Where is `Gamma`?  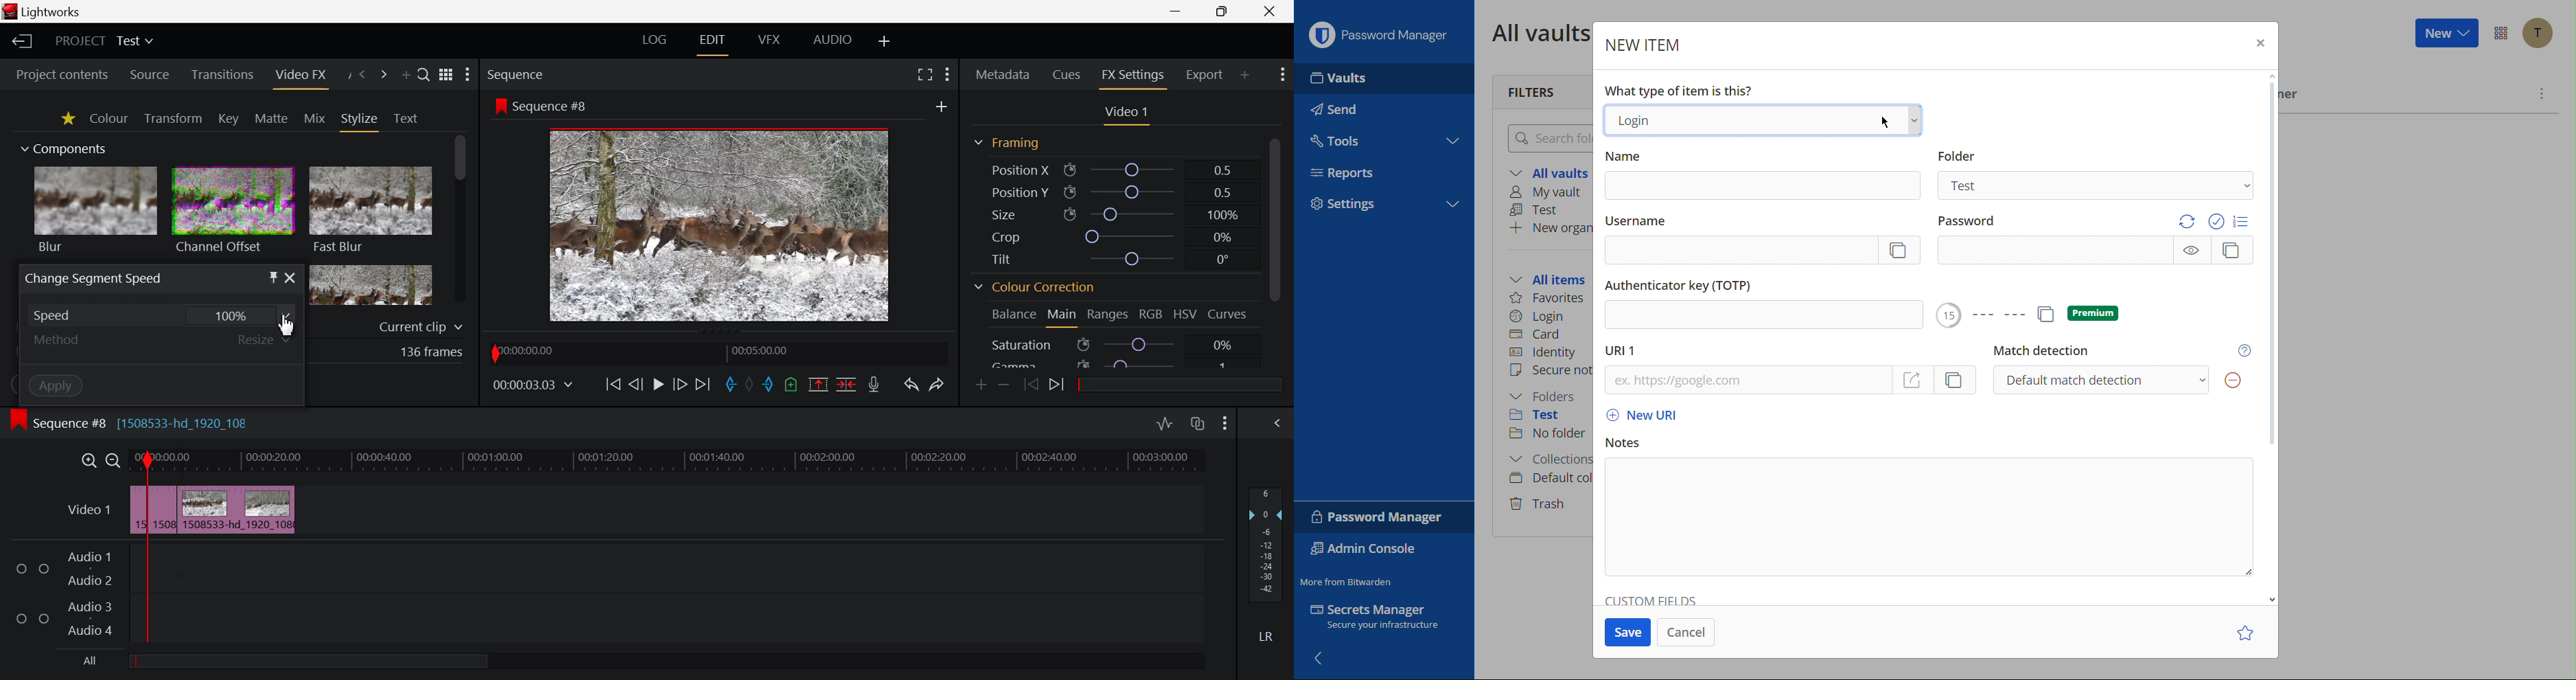 Gamma is located at coordinates (1121, 362).